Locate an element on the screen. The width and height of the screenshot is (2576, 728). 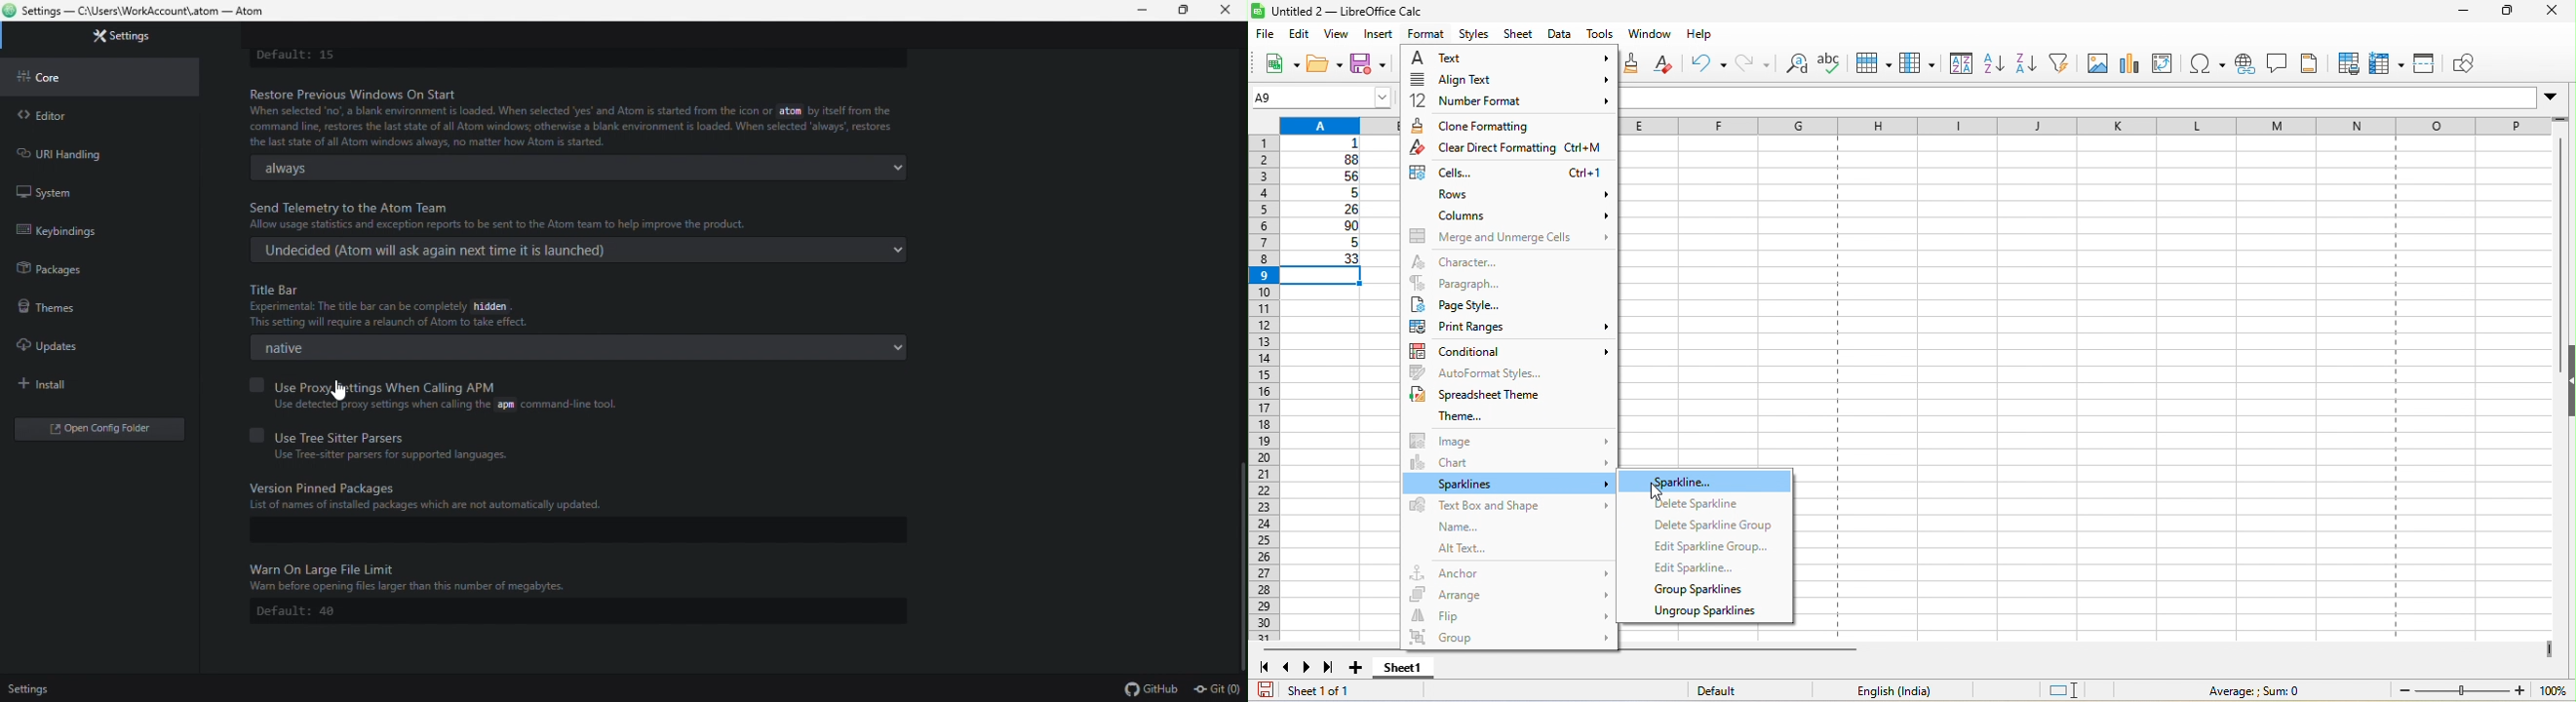
Default: 15 is located at coordinates (295, 57).